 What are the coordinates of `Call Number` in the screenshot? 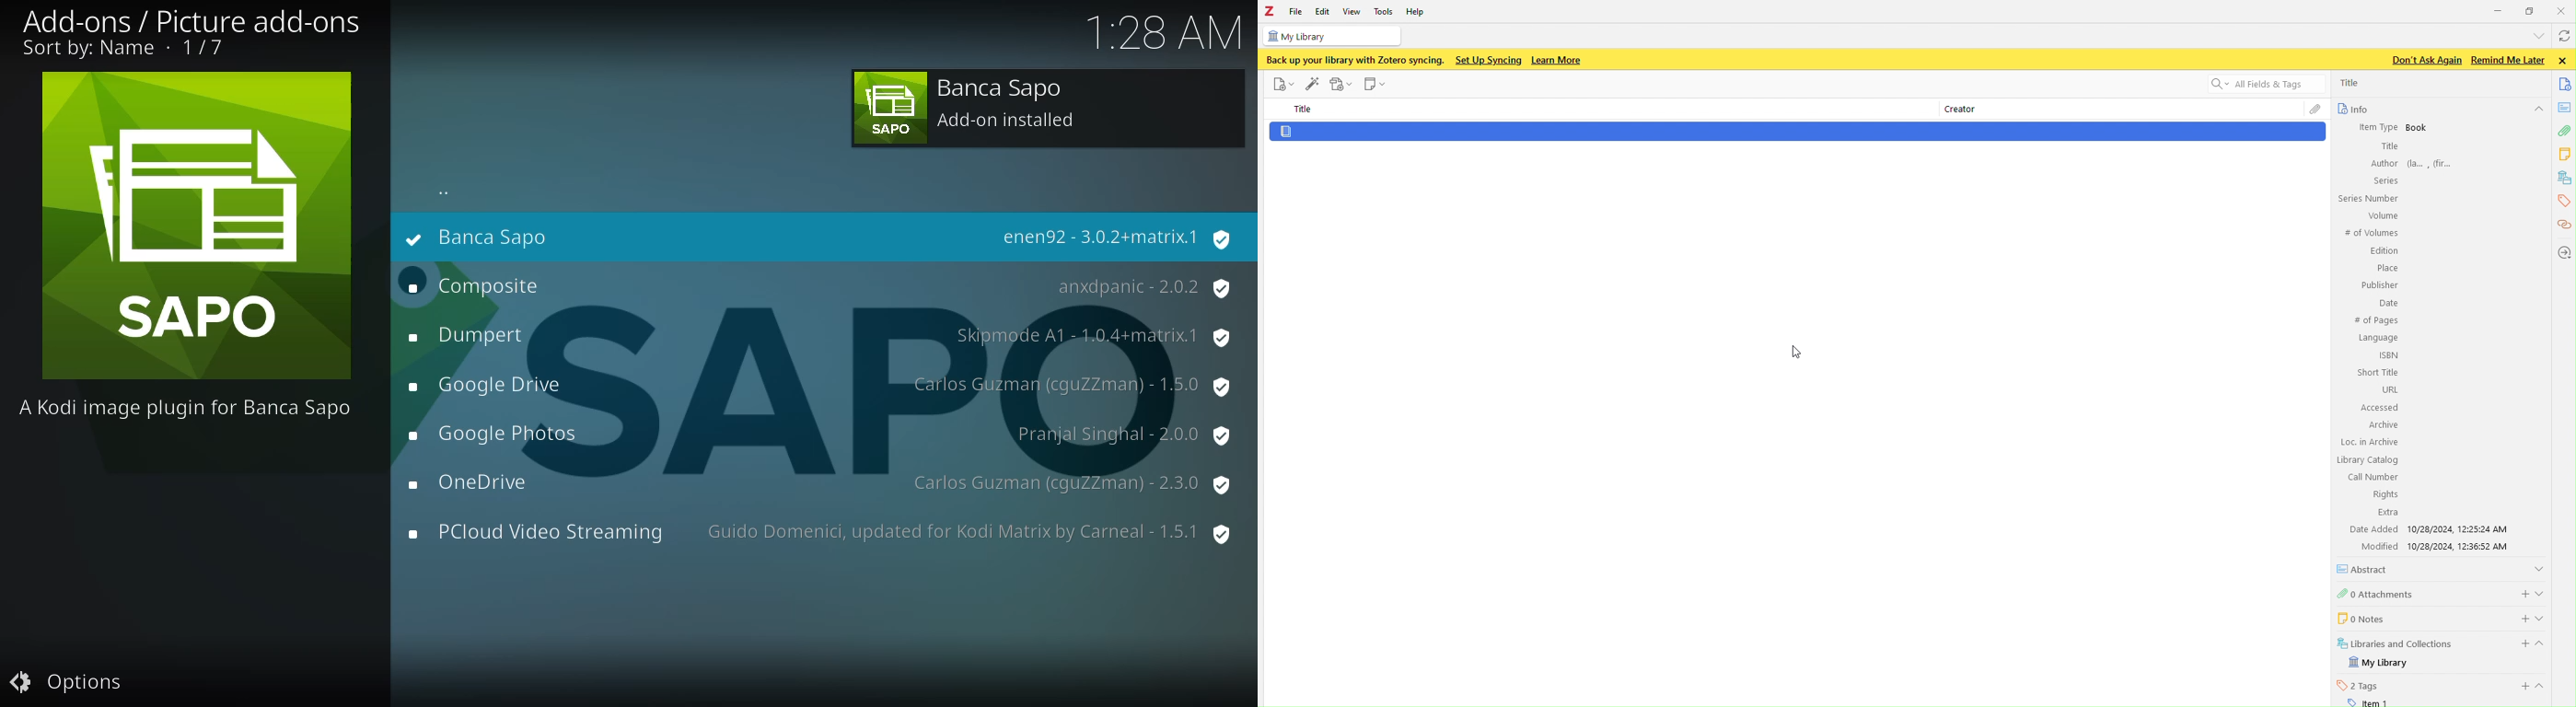 It's located at (2373, 477).